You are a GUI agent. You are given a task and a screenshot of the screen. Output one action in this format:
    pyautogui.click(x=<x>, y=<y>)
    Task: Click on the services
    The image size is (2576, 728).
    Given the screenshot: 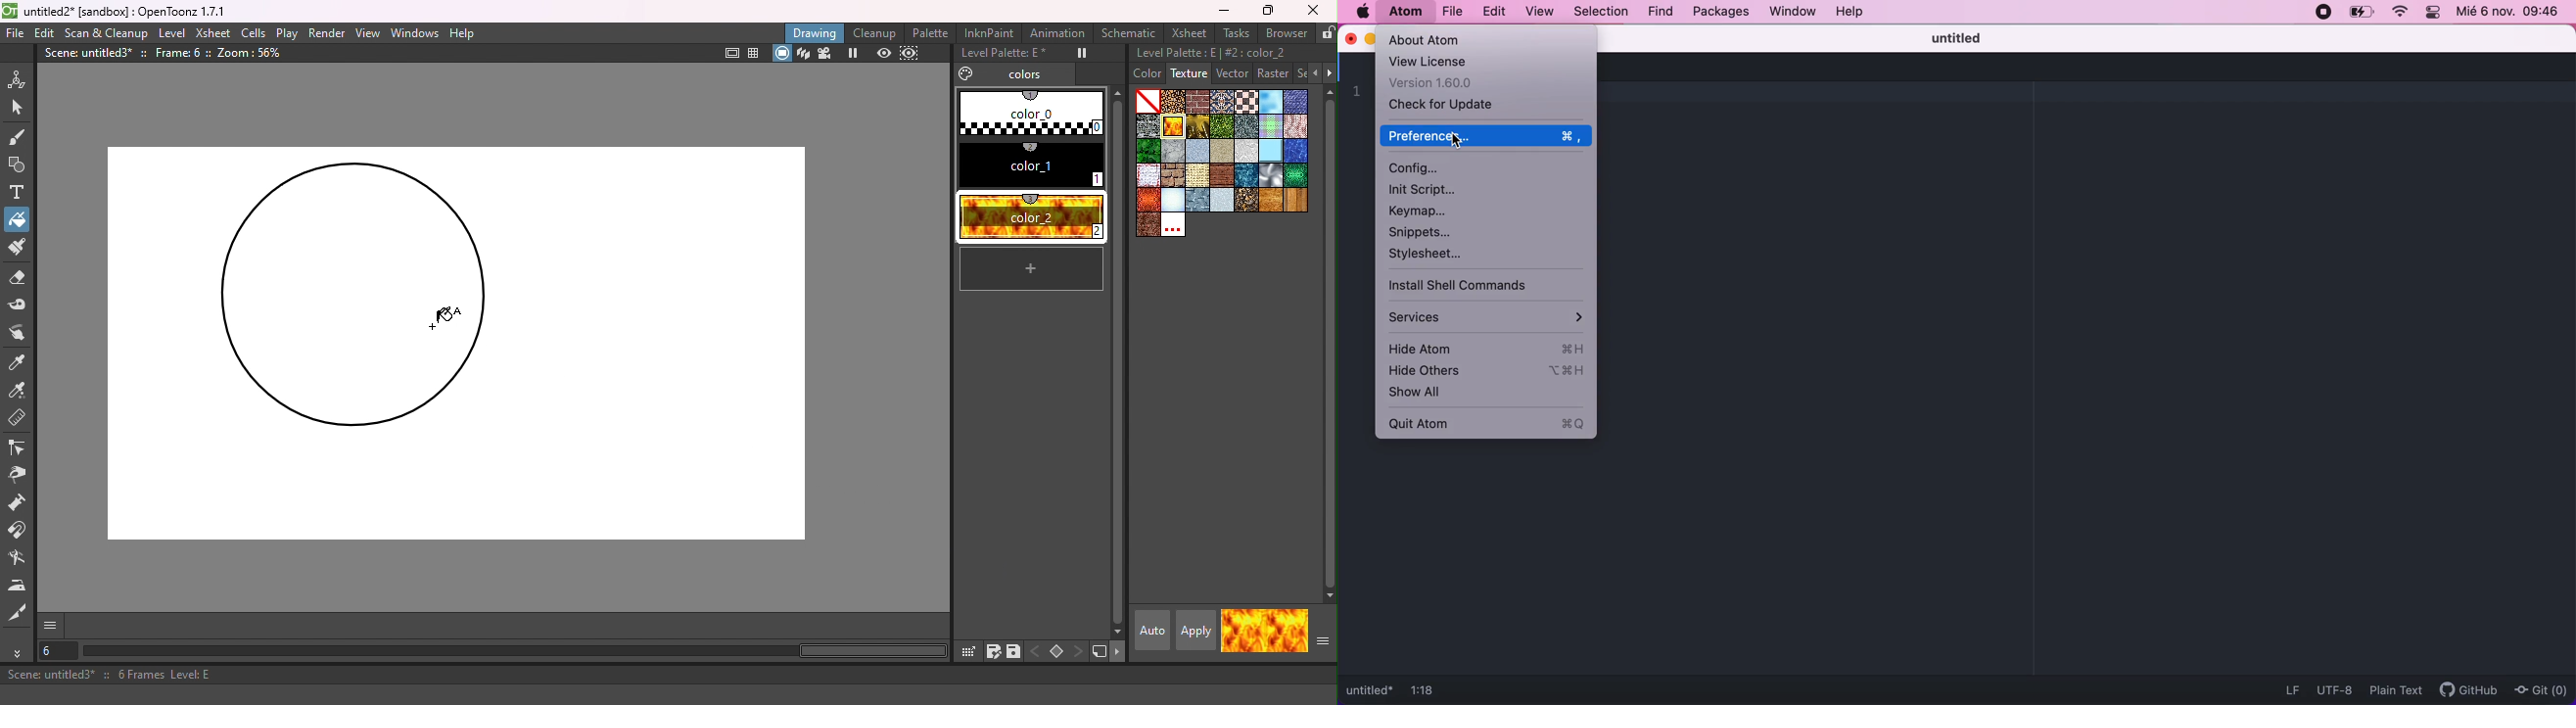 What is the action you would take?
    pyautogui.click(x=1489, y=318)
    